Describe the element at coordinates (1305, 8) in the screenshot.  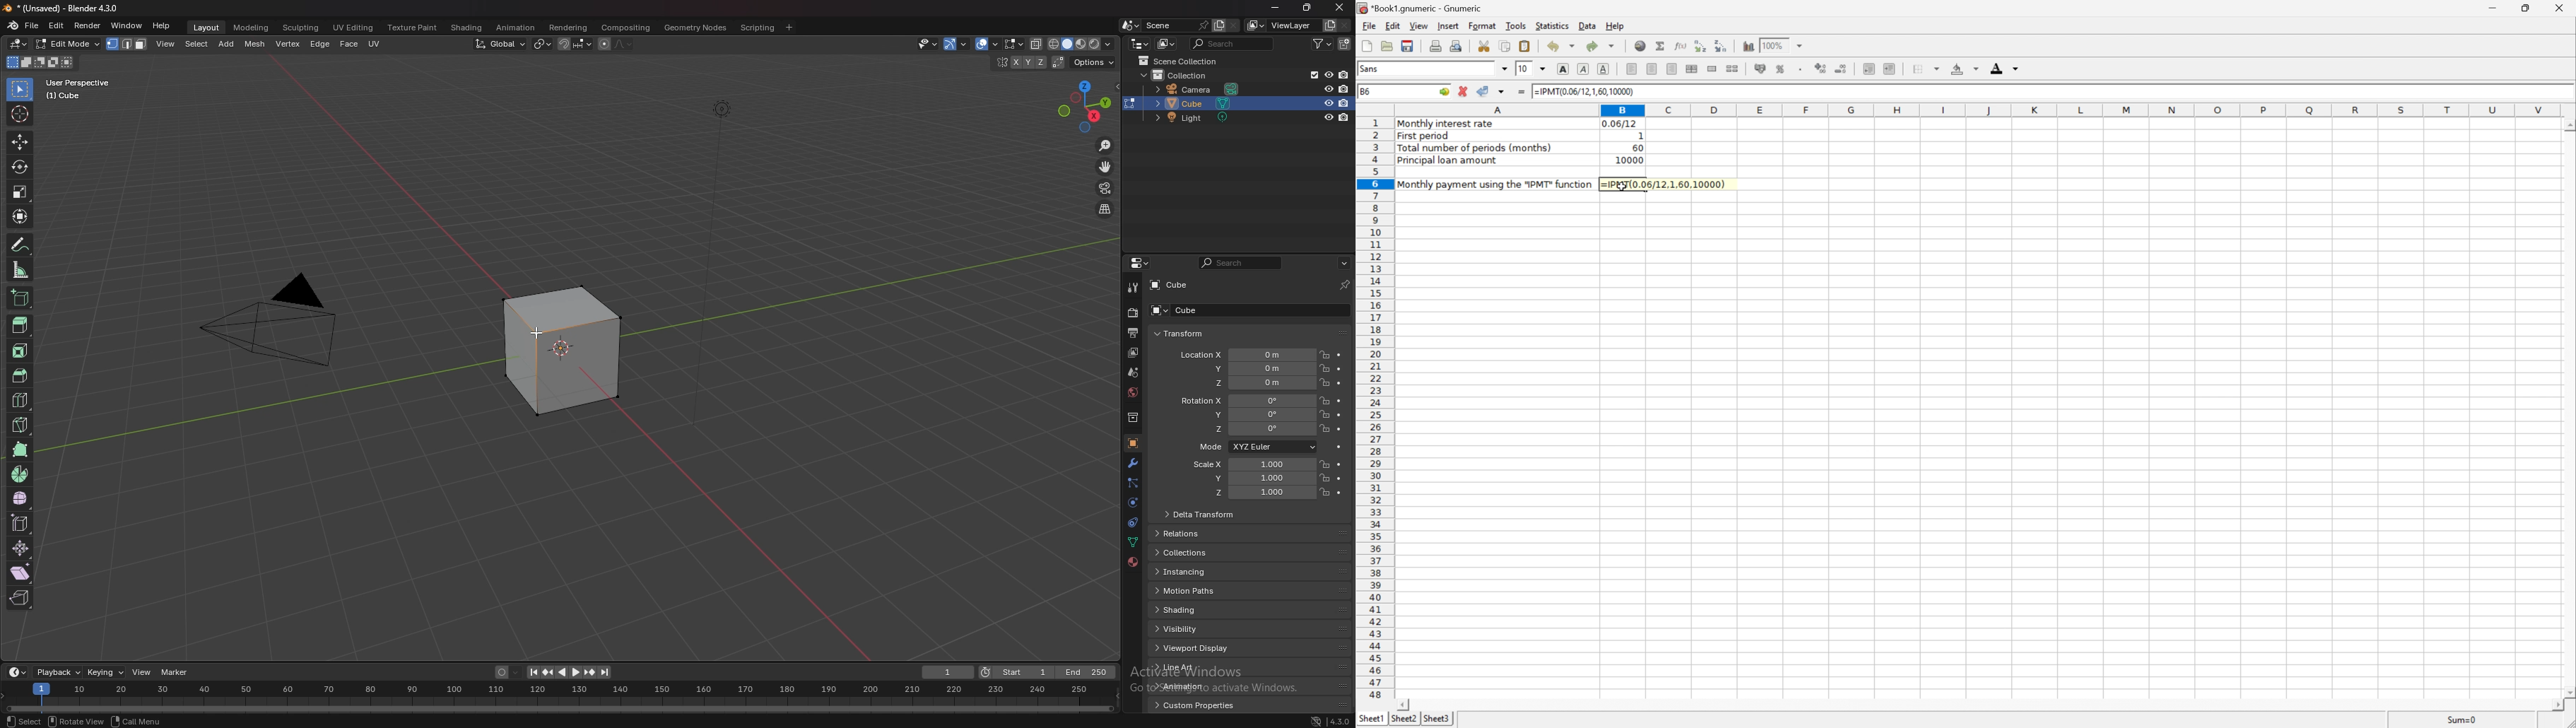
I see `resize` at that location.